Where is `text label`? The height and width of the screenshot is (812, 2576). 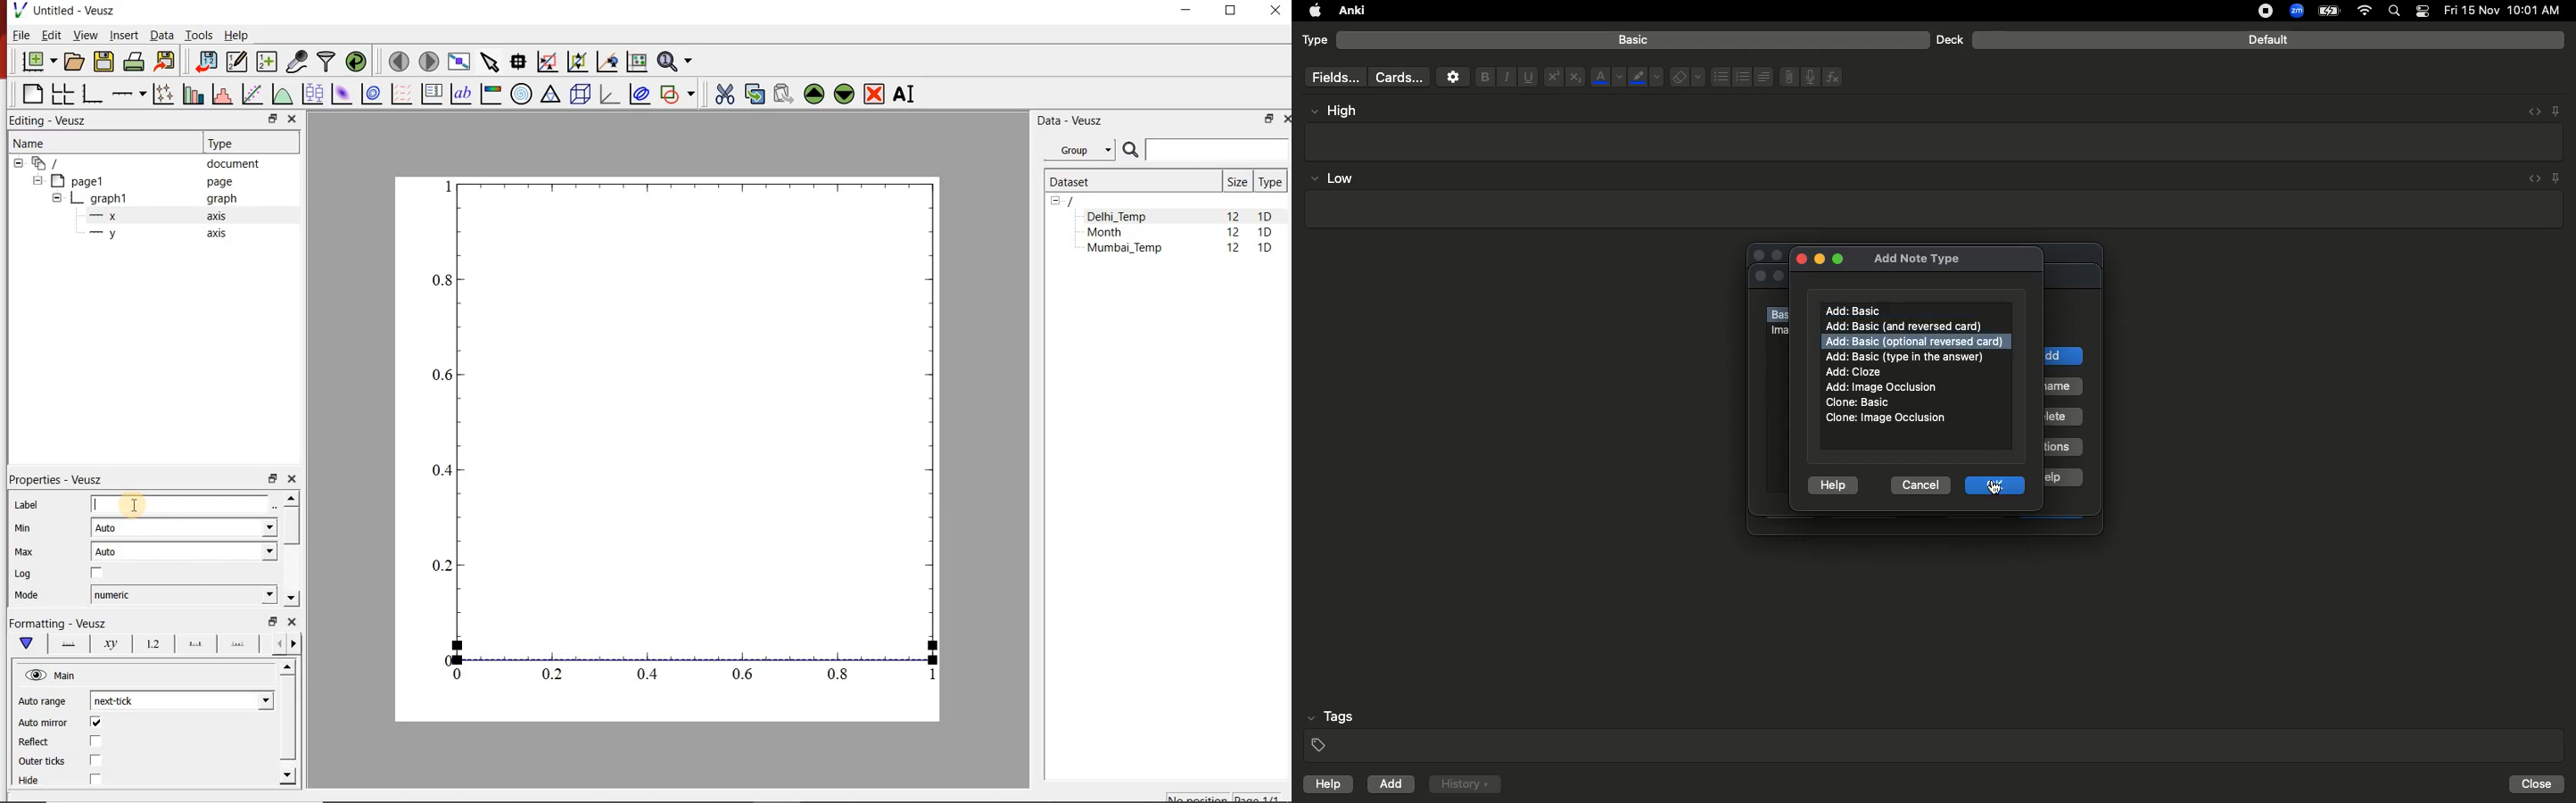
text label is located at coordinates (461, 94).